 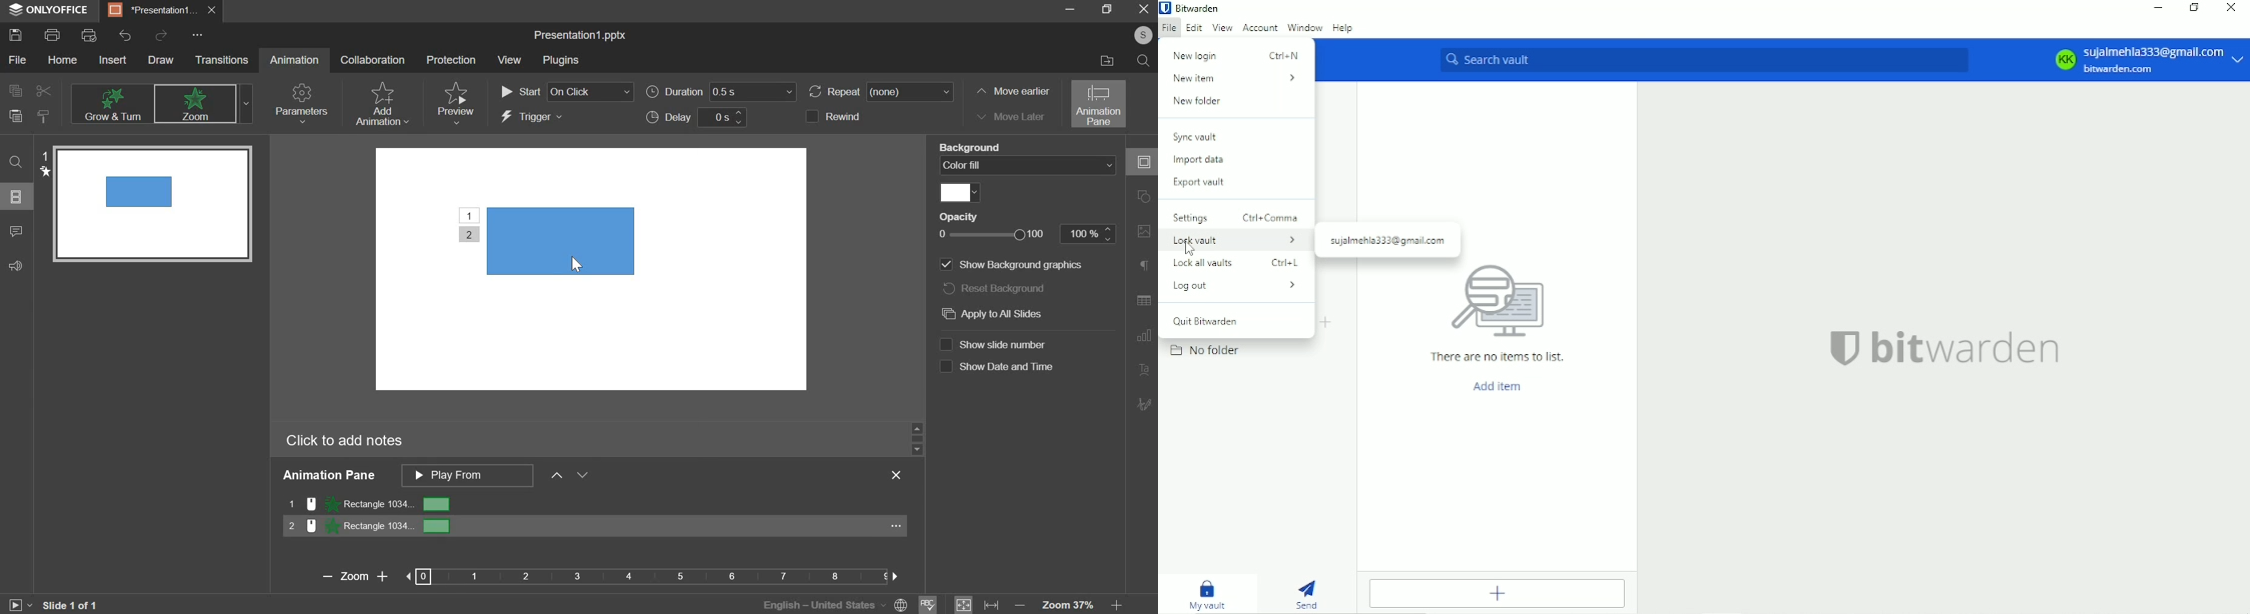 I want to click on Show slide number, so click(x=998, y=343).